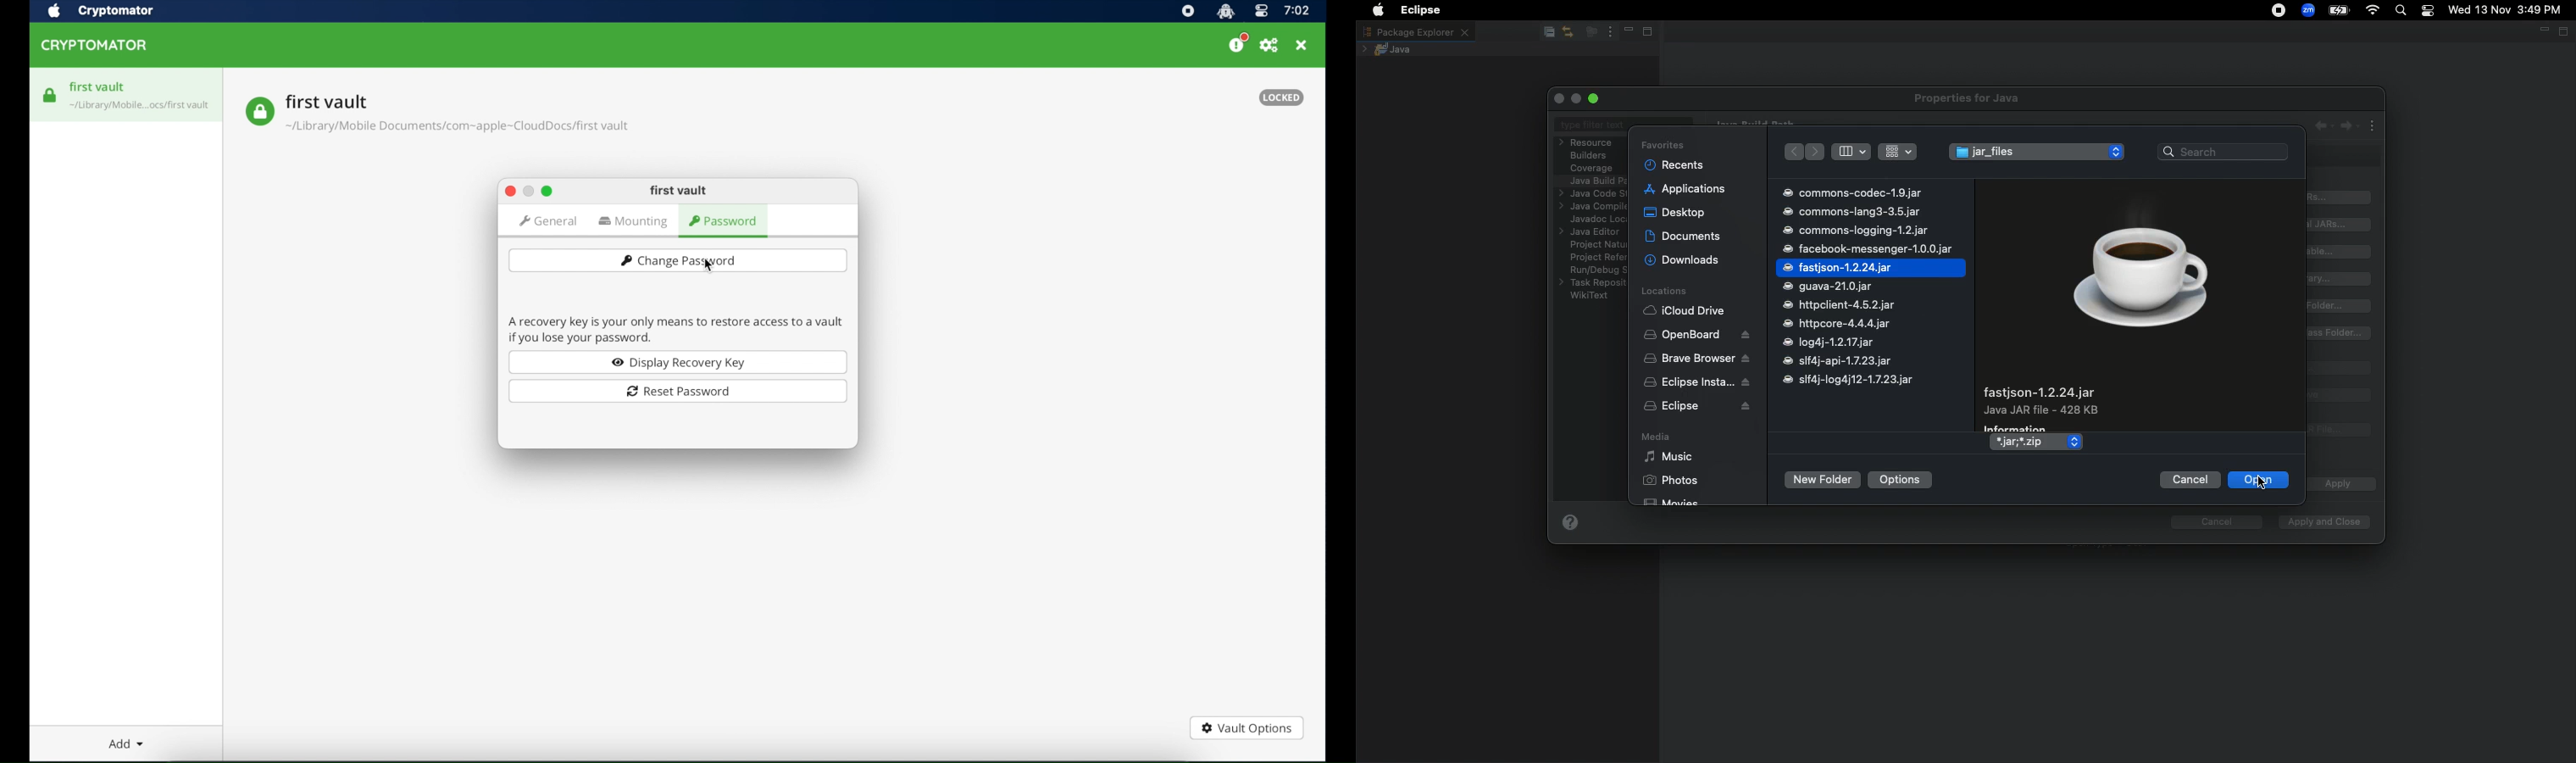 The width and height of the screenshot is (2576, 784). What do you see at coordinates (1821, 480) in the screenshot?
I see `New folder` at bounding box center [1821, 480].